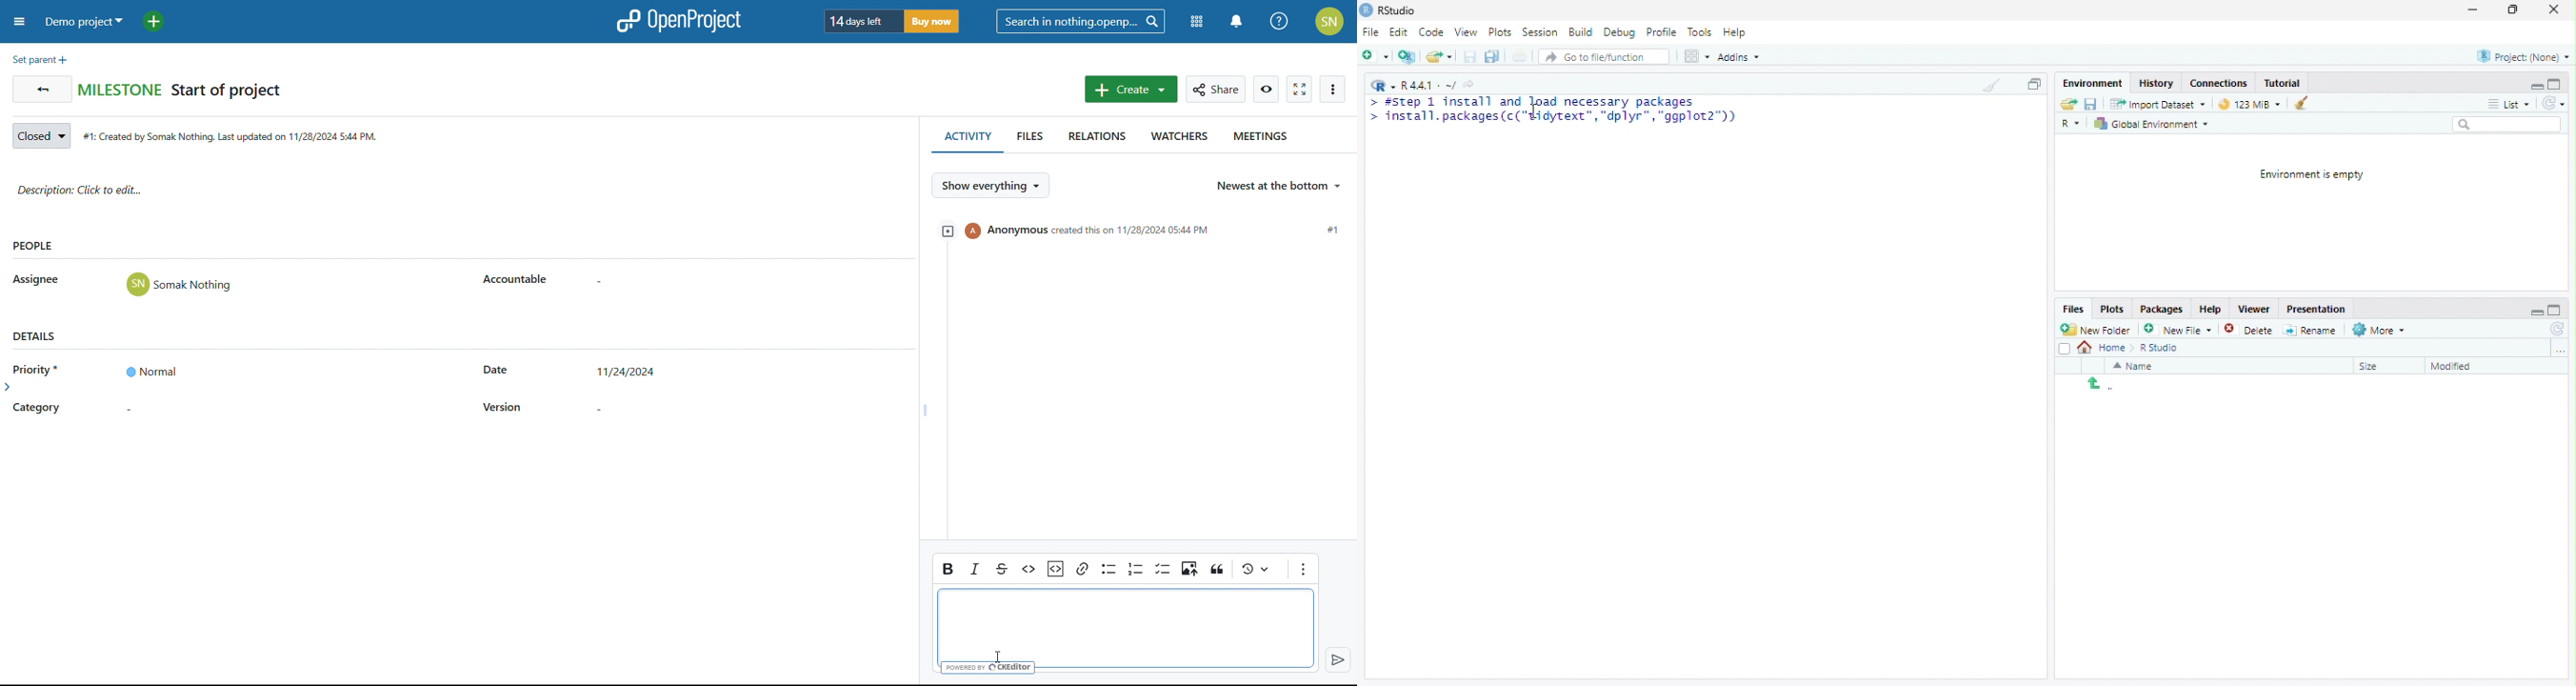 This screenshot has width=2576, height=700. I want to click on block quote, so click(1258, 568).